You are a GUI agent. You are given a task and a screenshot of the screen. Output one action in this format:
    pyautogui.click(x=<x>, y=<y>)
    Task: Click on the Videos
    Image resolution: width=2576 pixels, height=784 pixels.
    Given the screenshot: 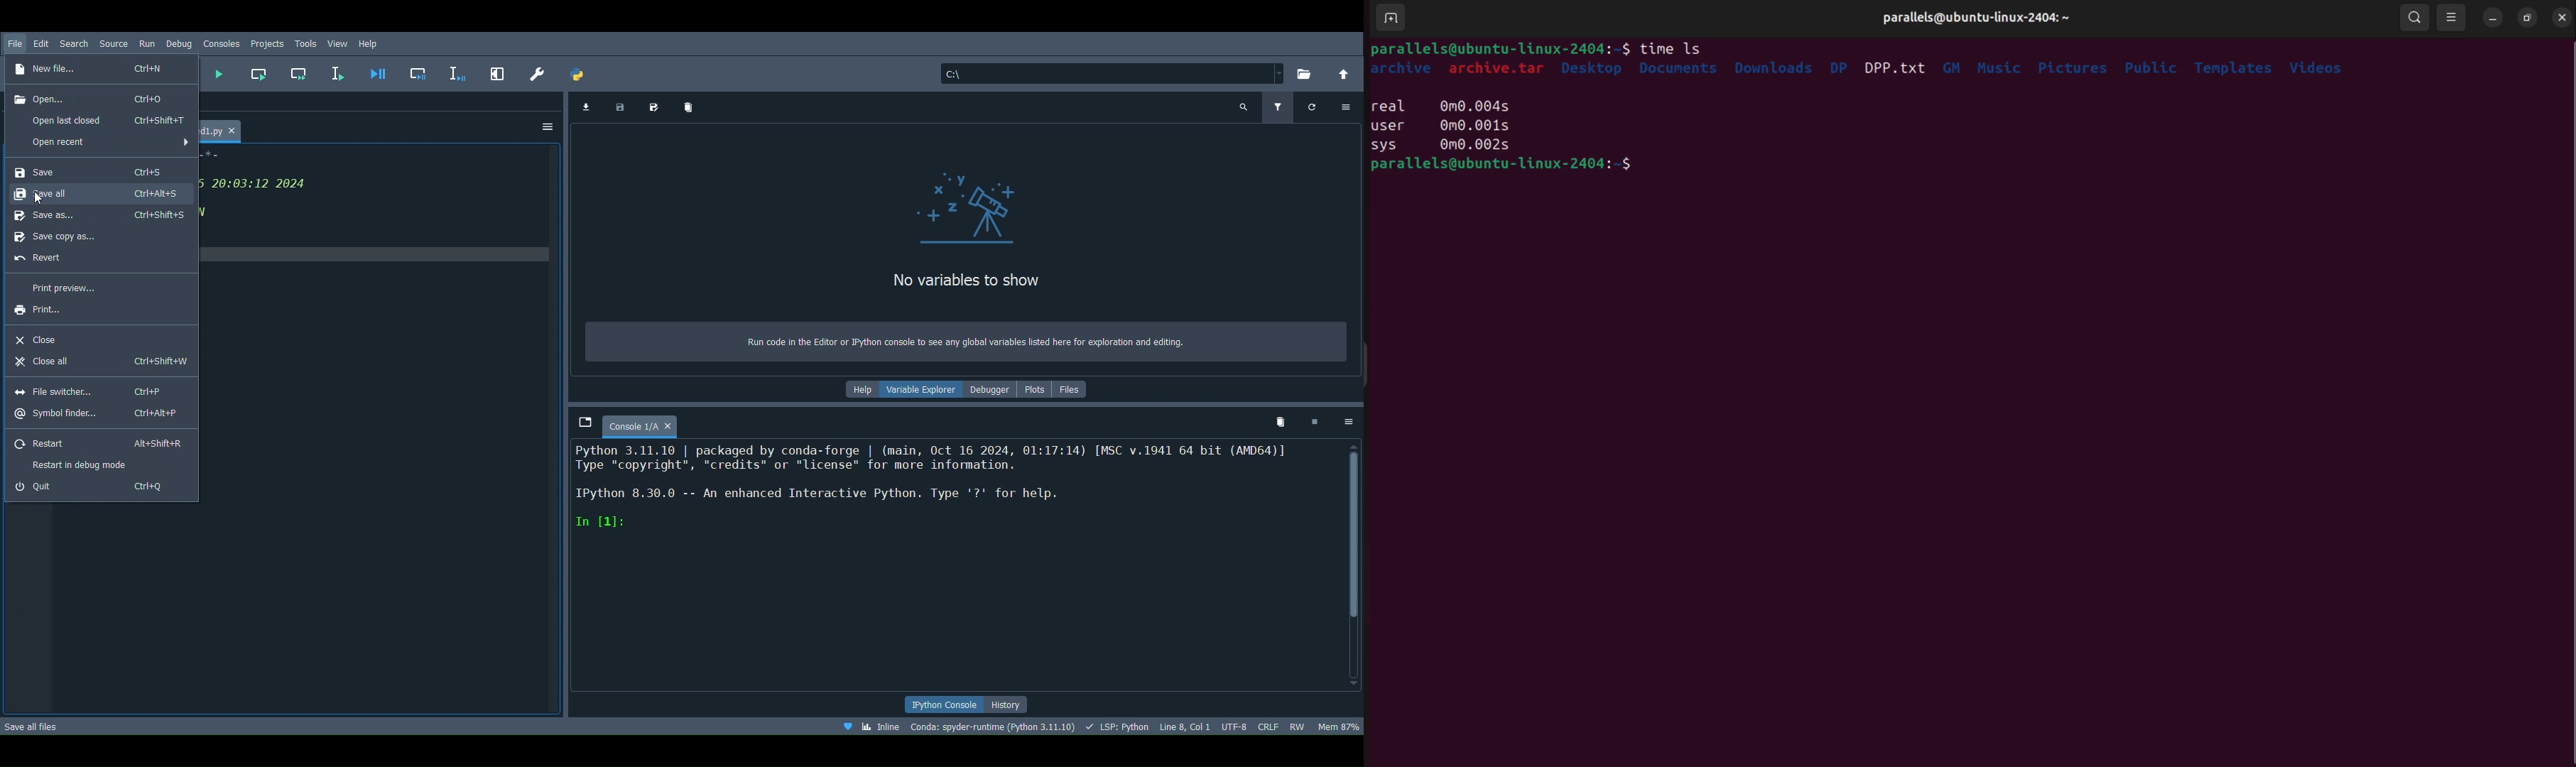 What is the action you would take?
    pyautogui.click(x=2319, y=65)
    